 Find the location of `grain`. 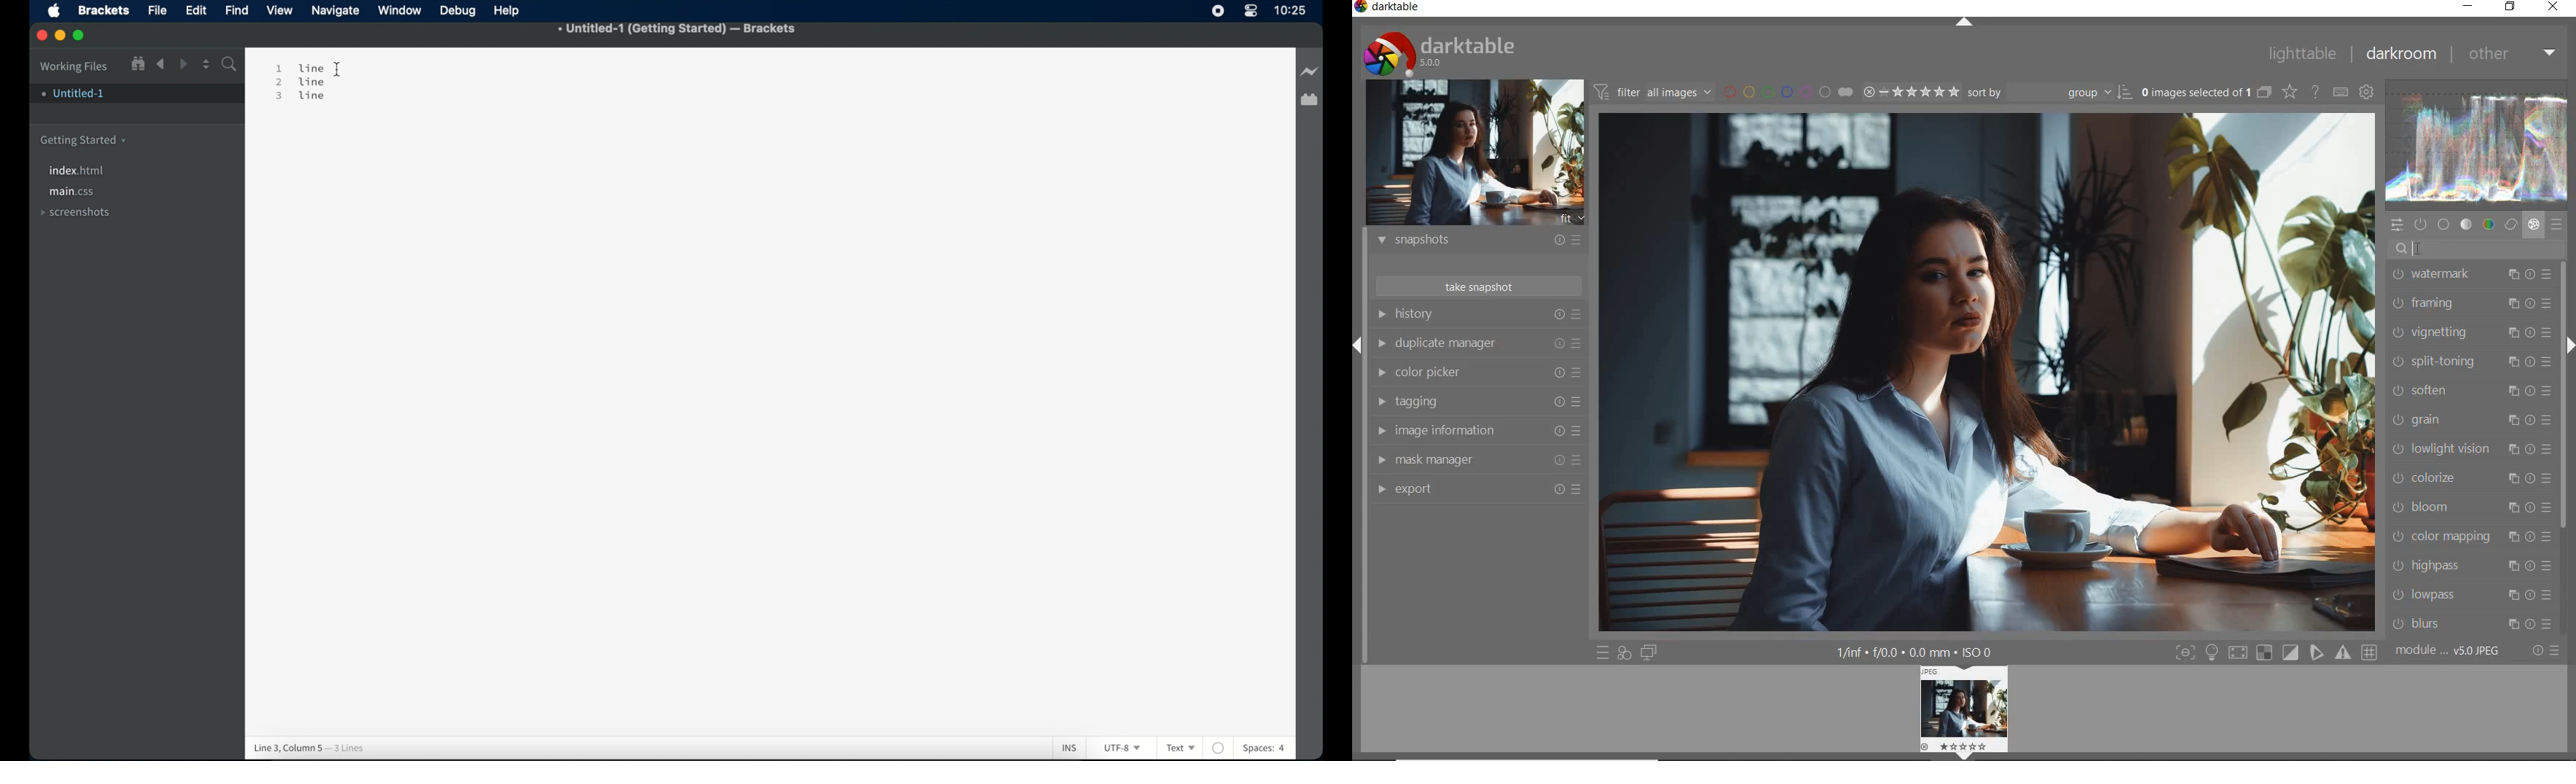

grain is located at coordinates (2473, 420).